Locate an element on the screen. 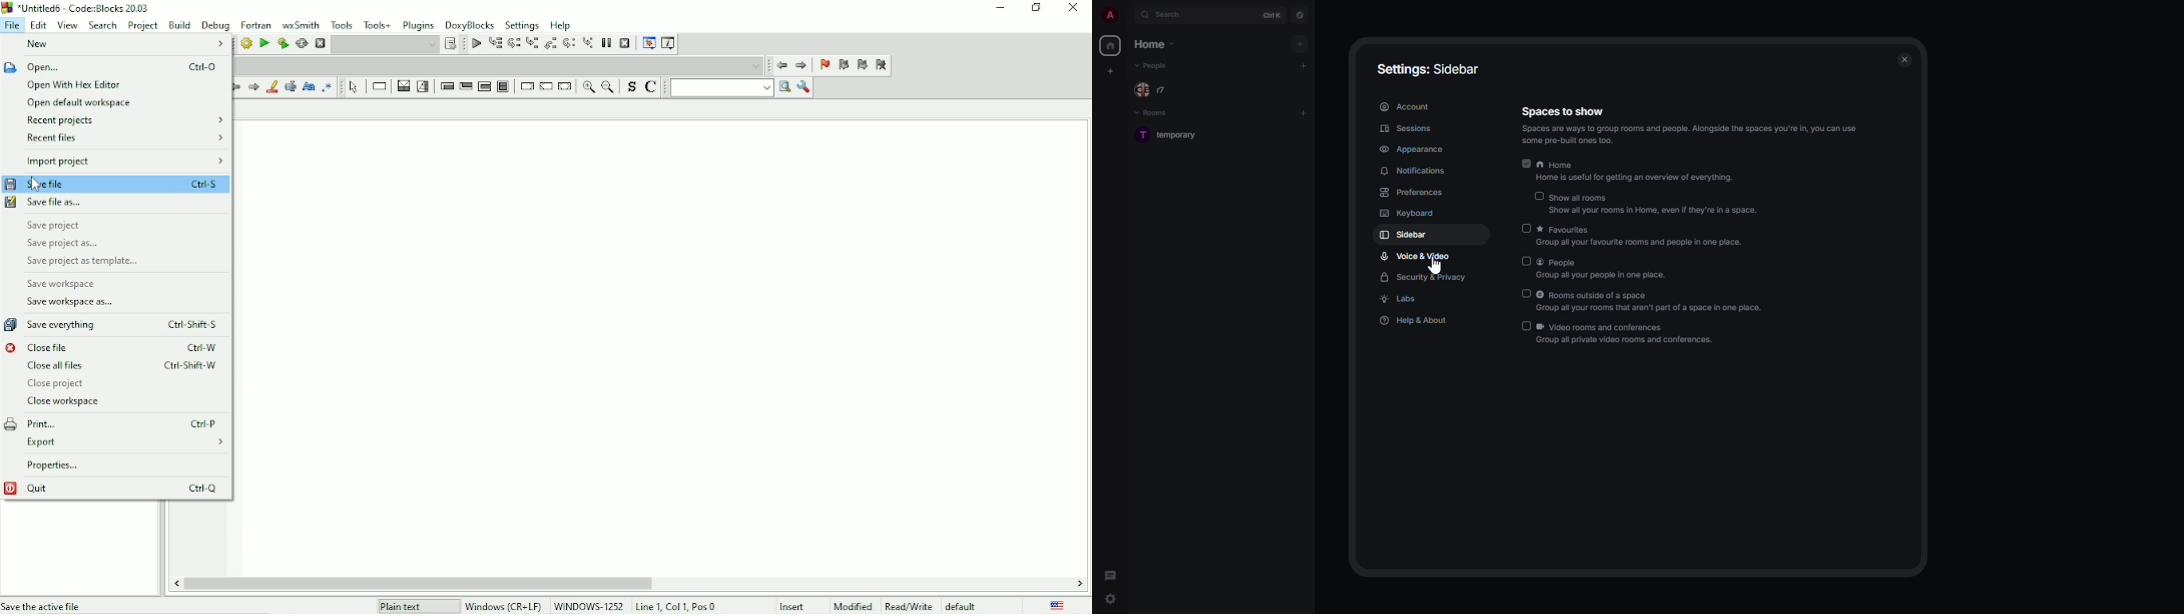  Break-instruction is located at coordinates (525, 85).